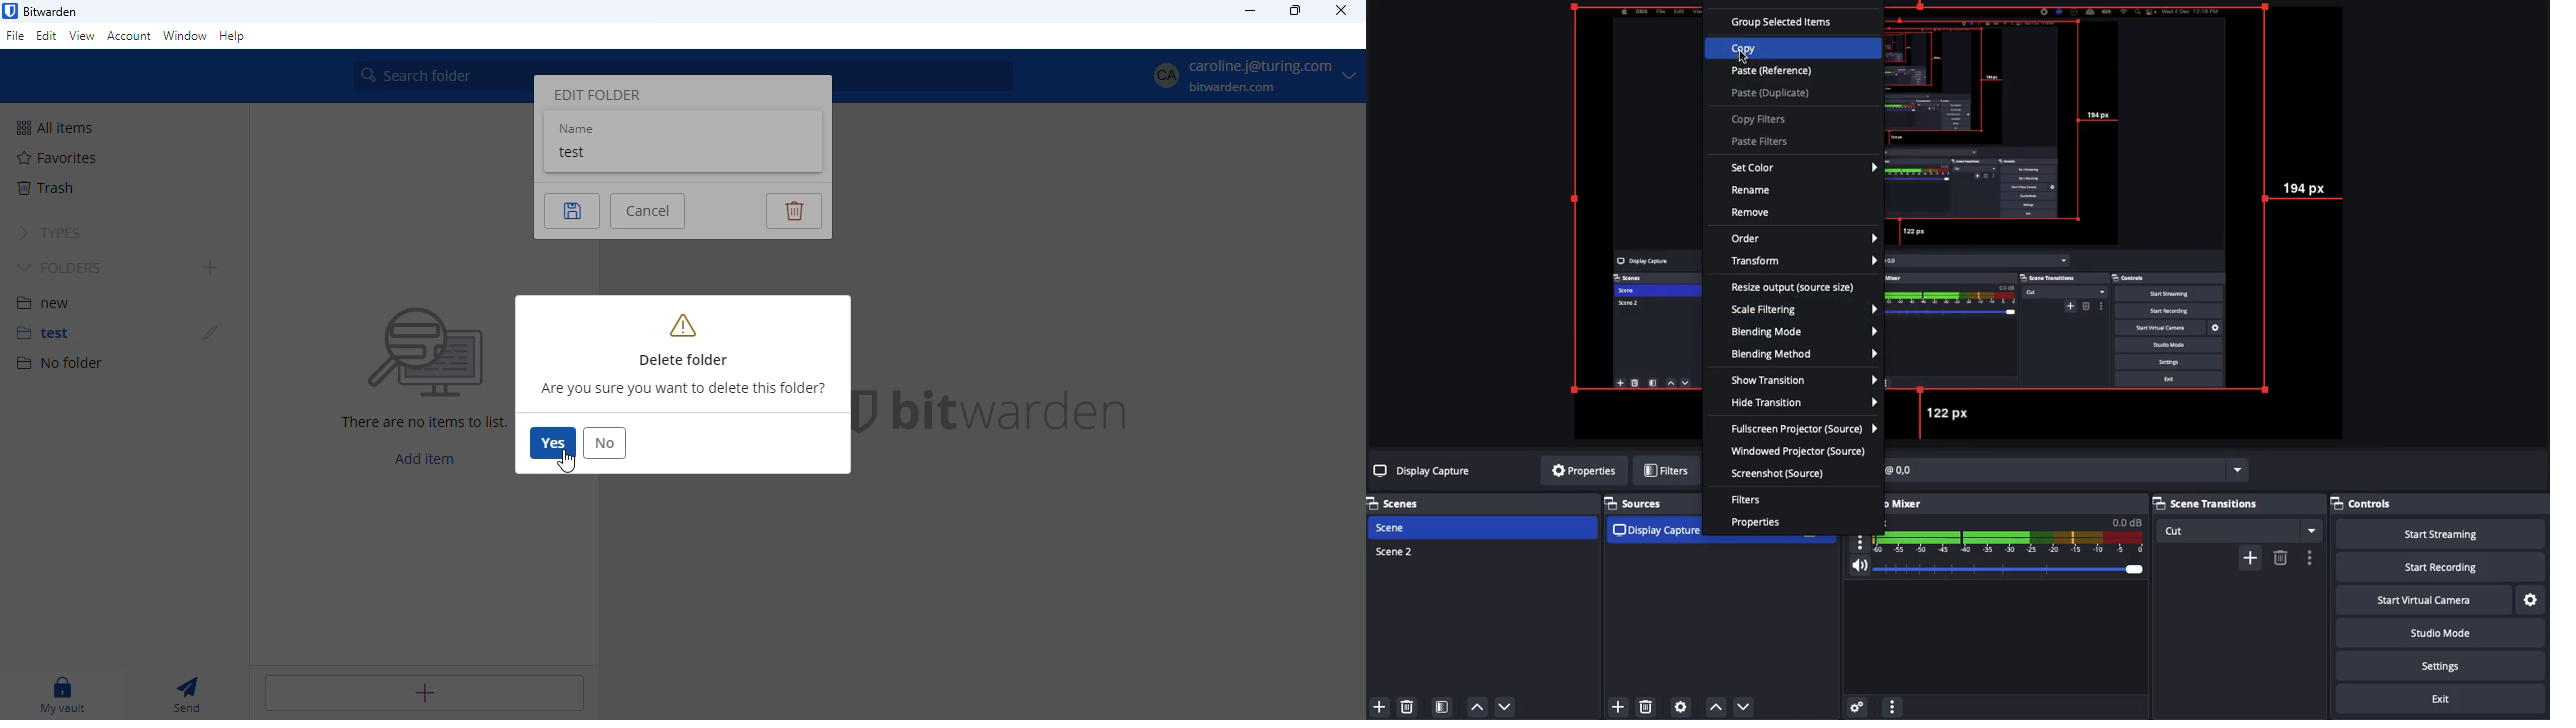  Describe the element at coordinates (2530, 597) in the screenshot. I see `Settings` at that location.